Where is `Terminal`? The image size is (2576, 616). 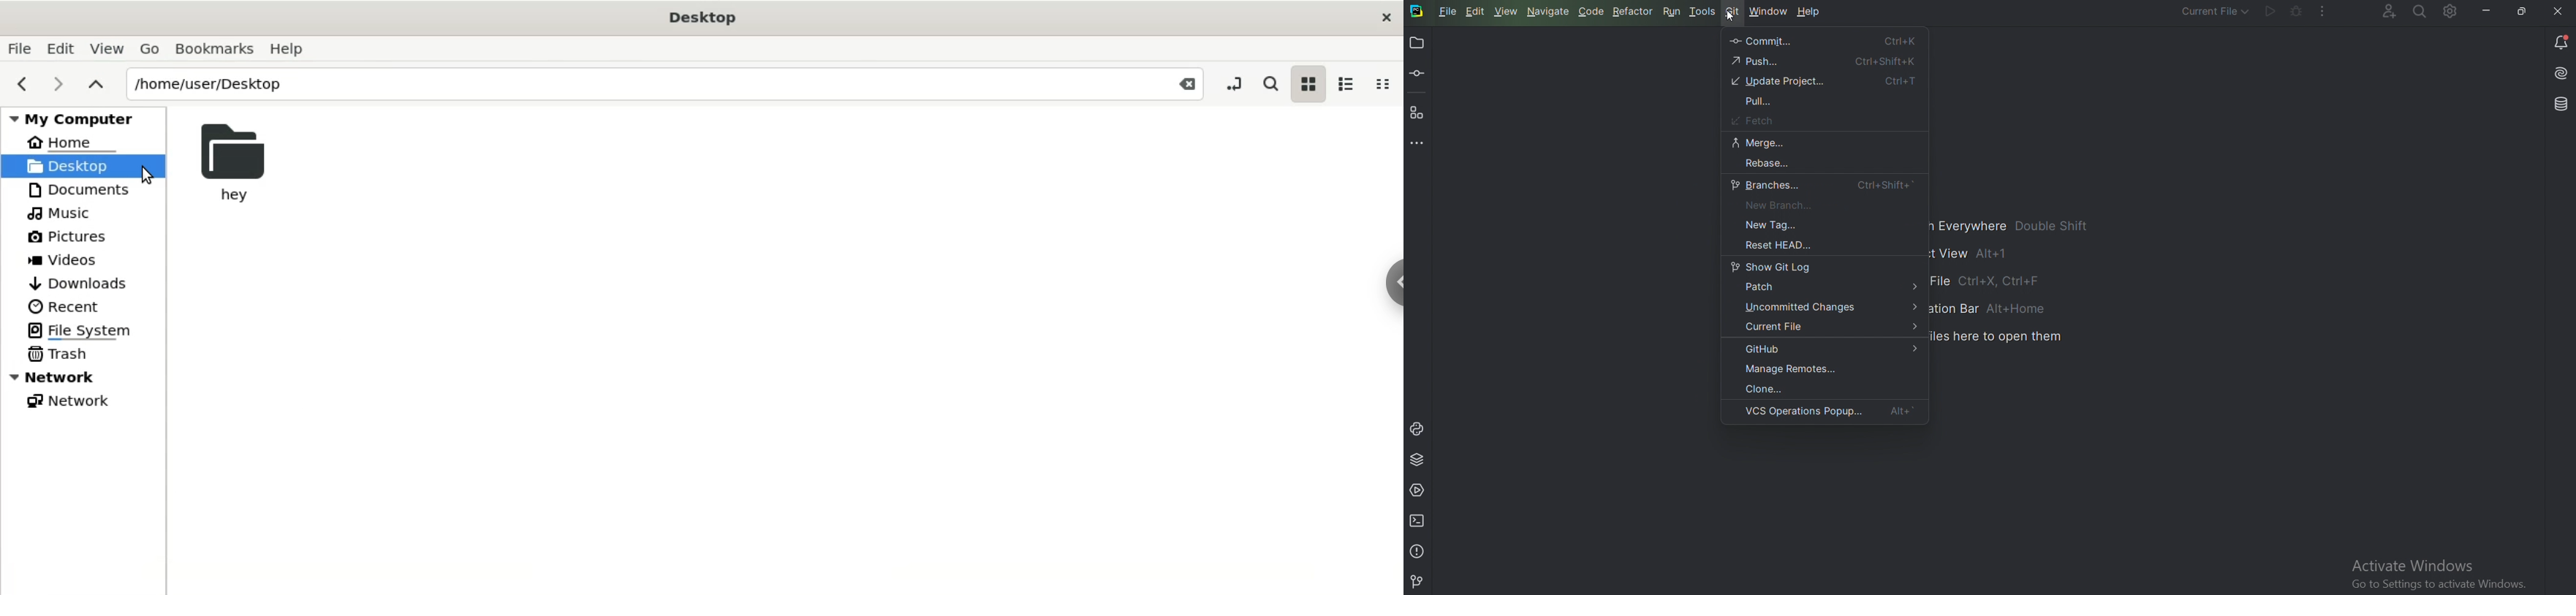
Terminal is located at coordinates (1419, 520).